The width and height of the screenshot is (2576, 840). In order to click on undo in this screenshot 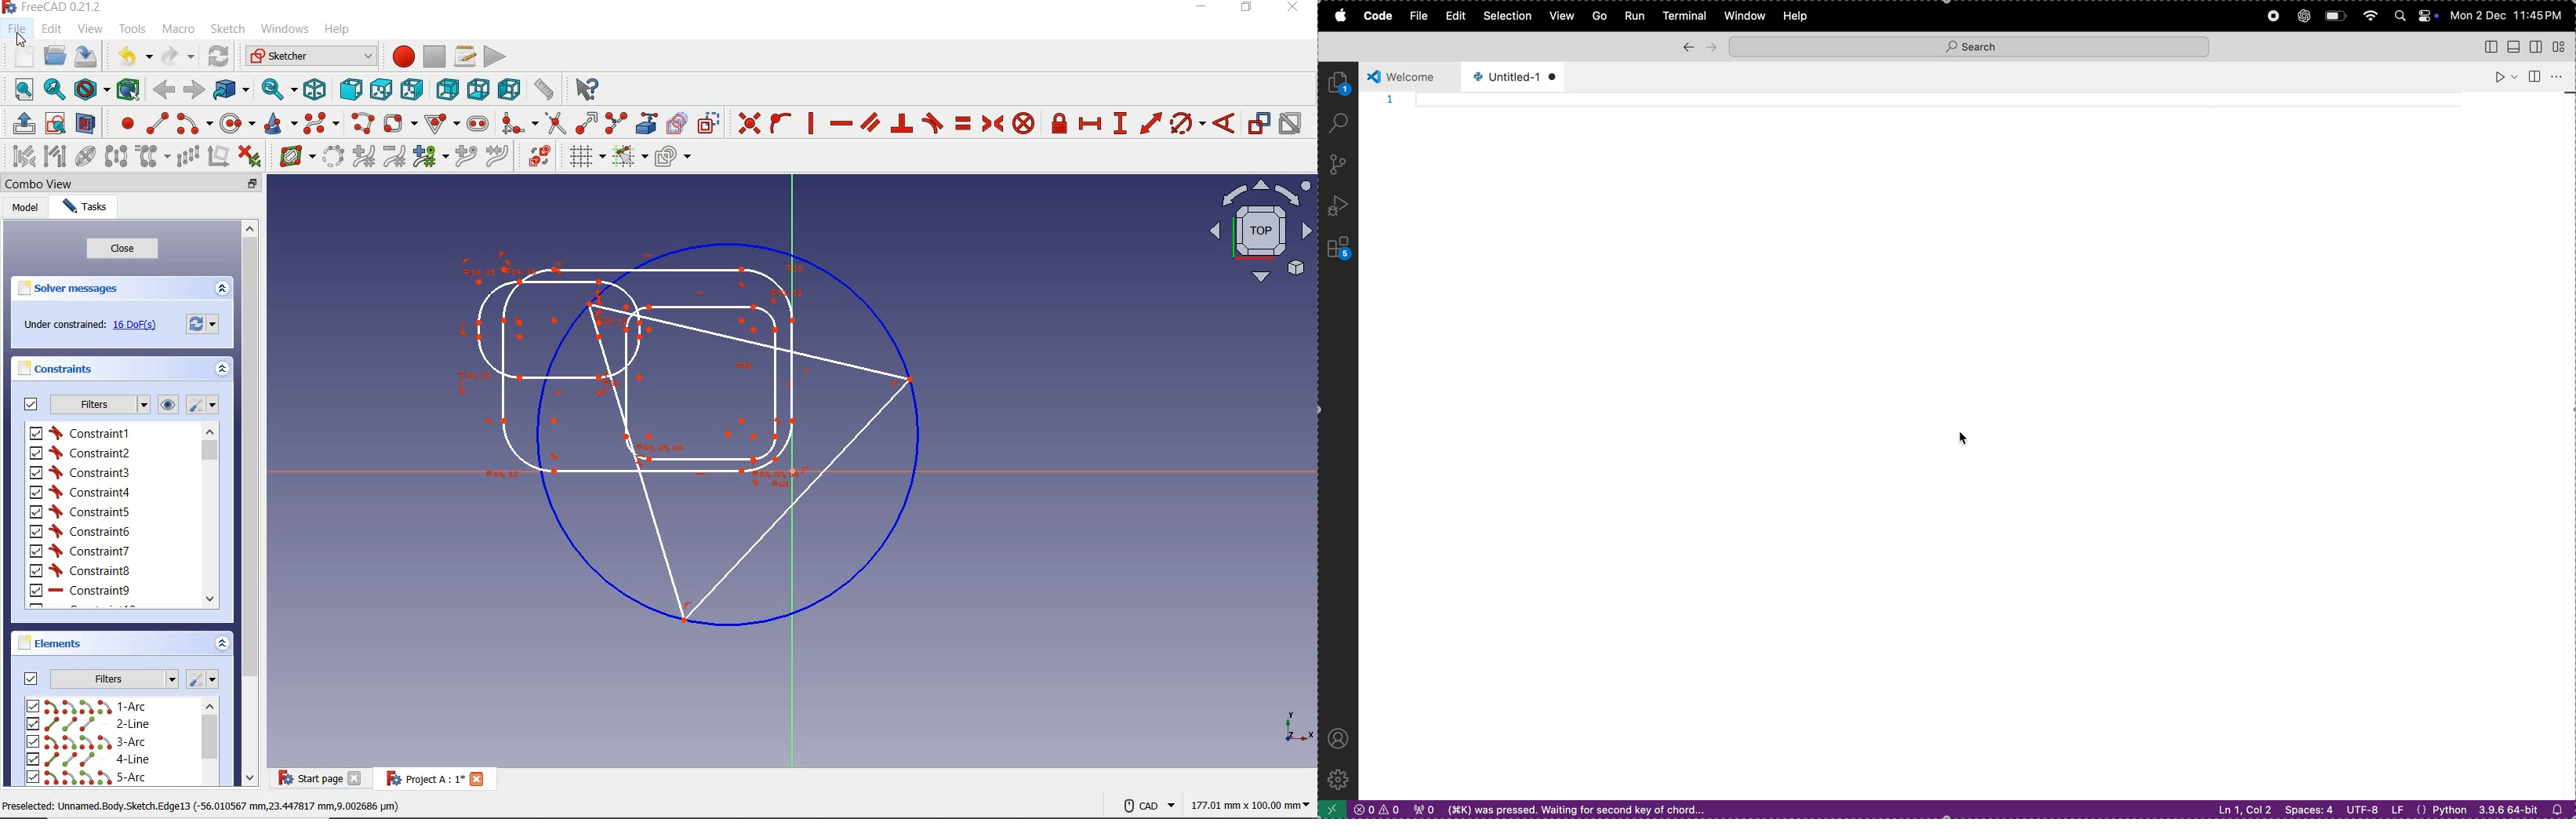, I will do `click(133, 56)`.